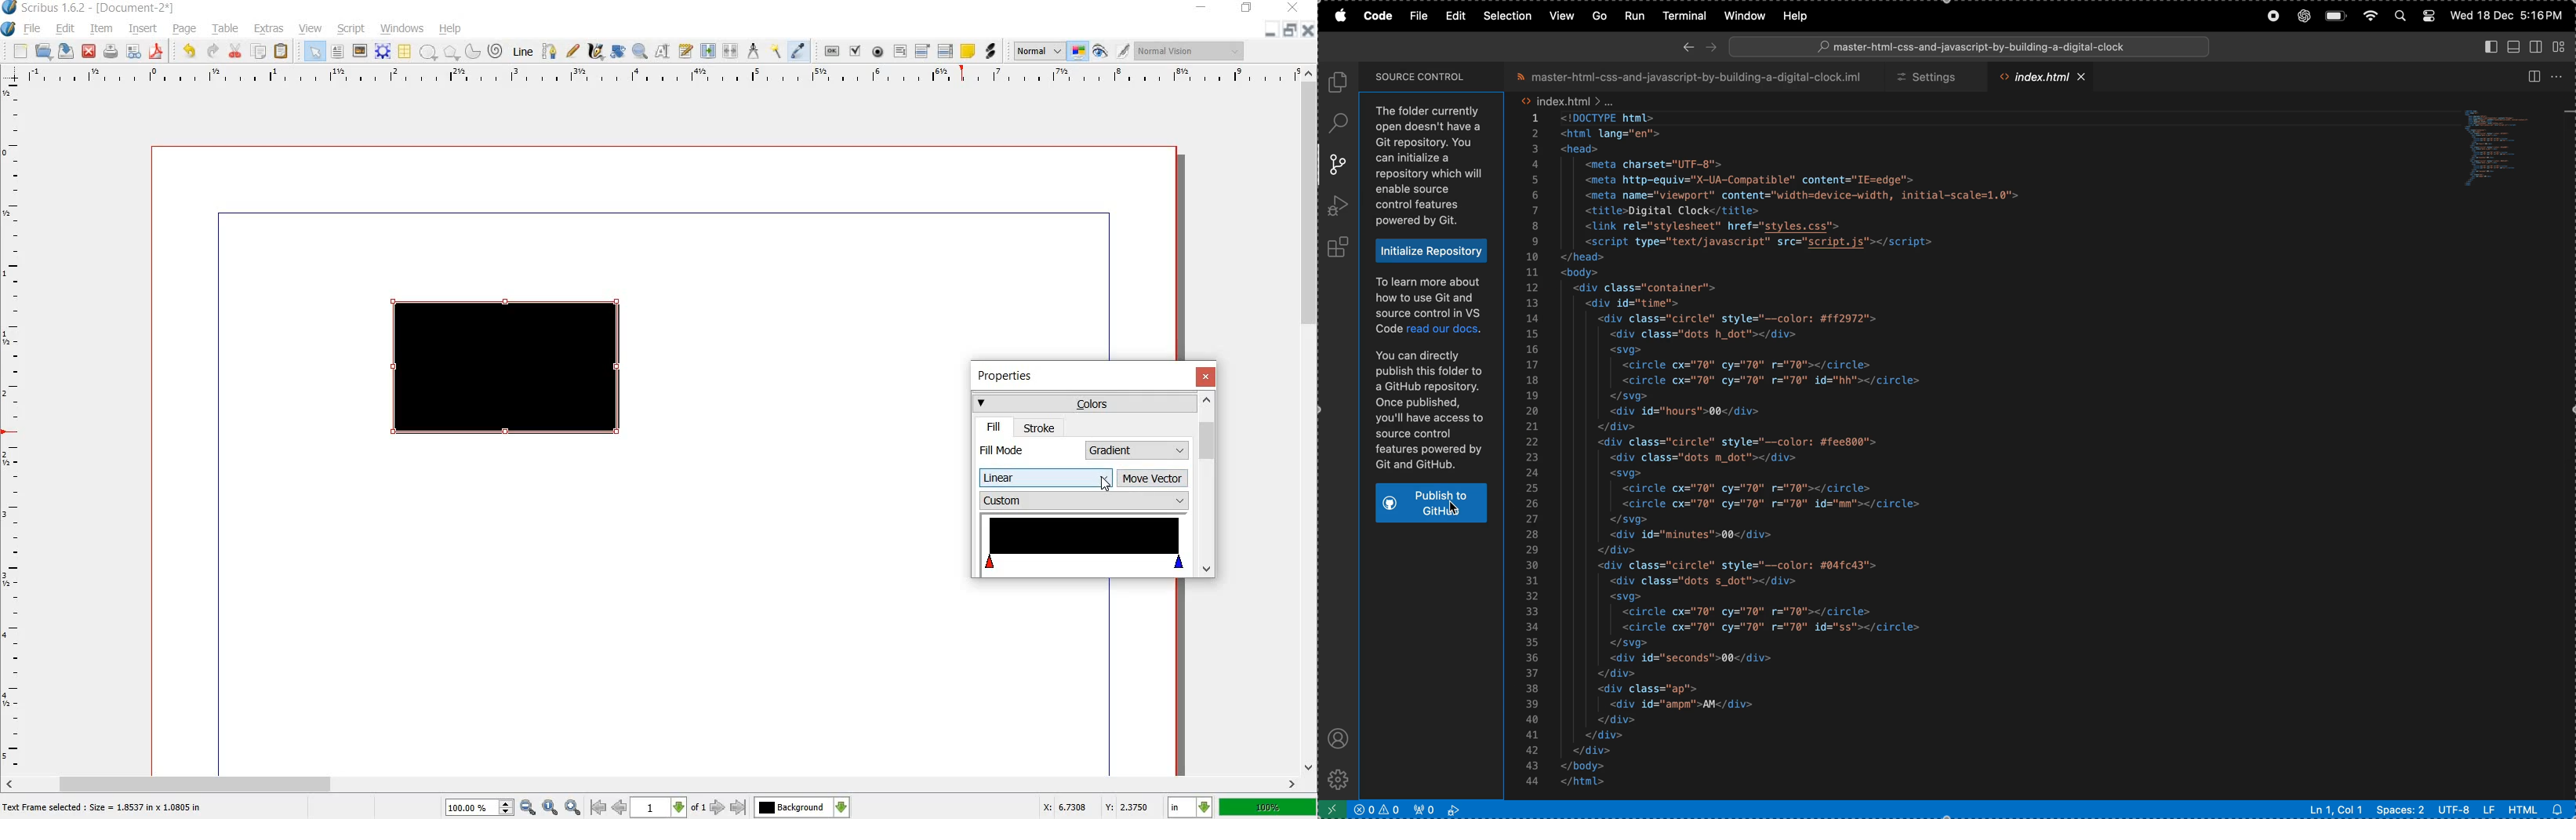  I want to click on <div class="circle" style="--color: #ff2972">, so click(1747, 318).